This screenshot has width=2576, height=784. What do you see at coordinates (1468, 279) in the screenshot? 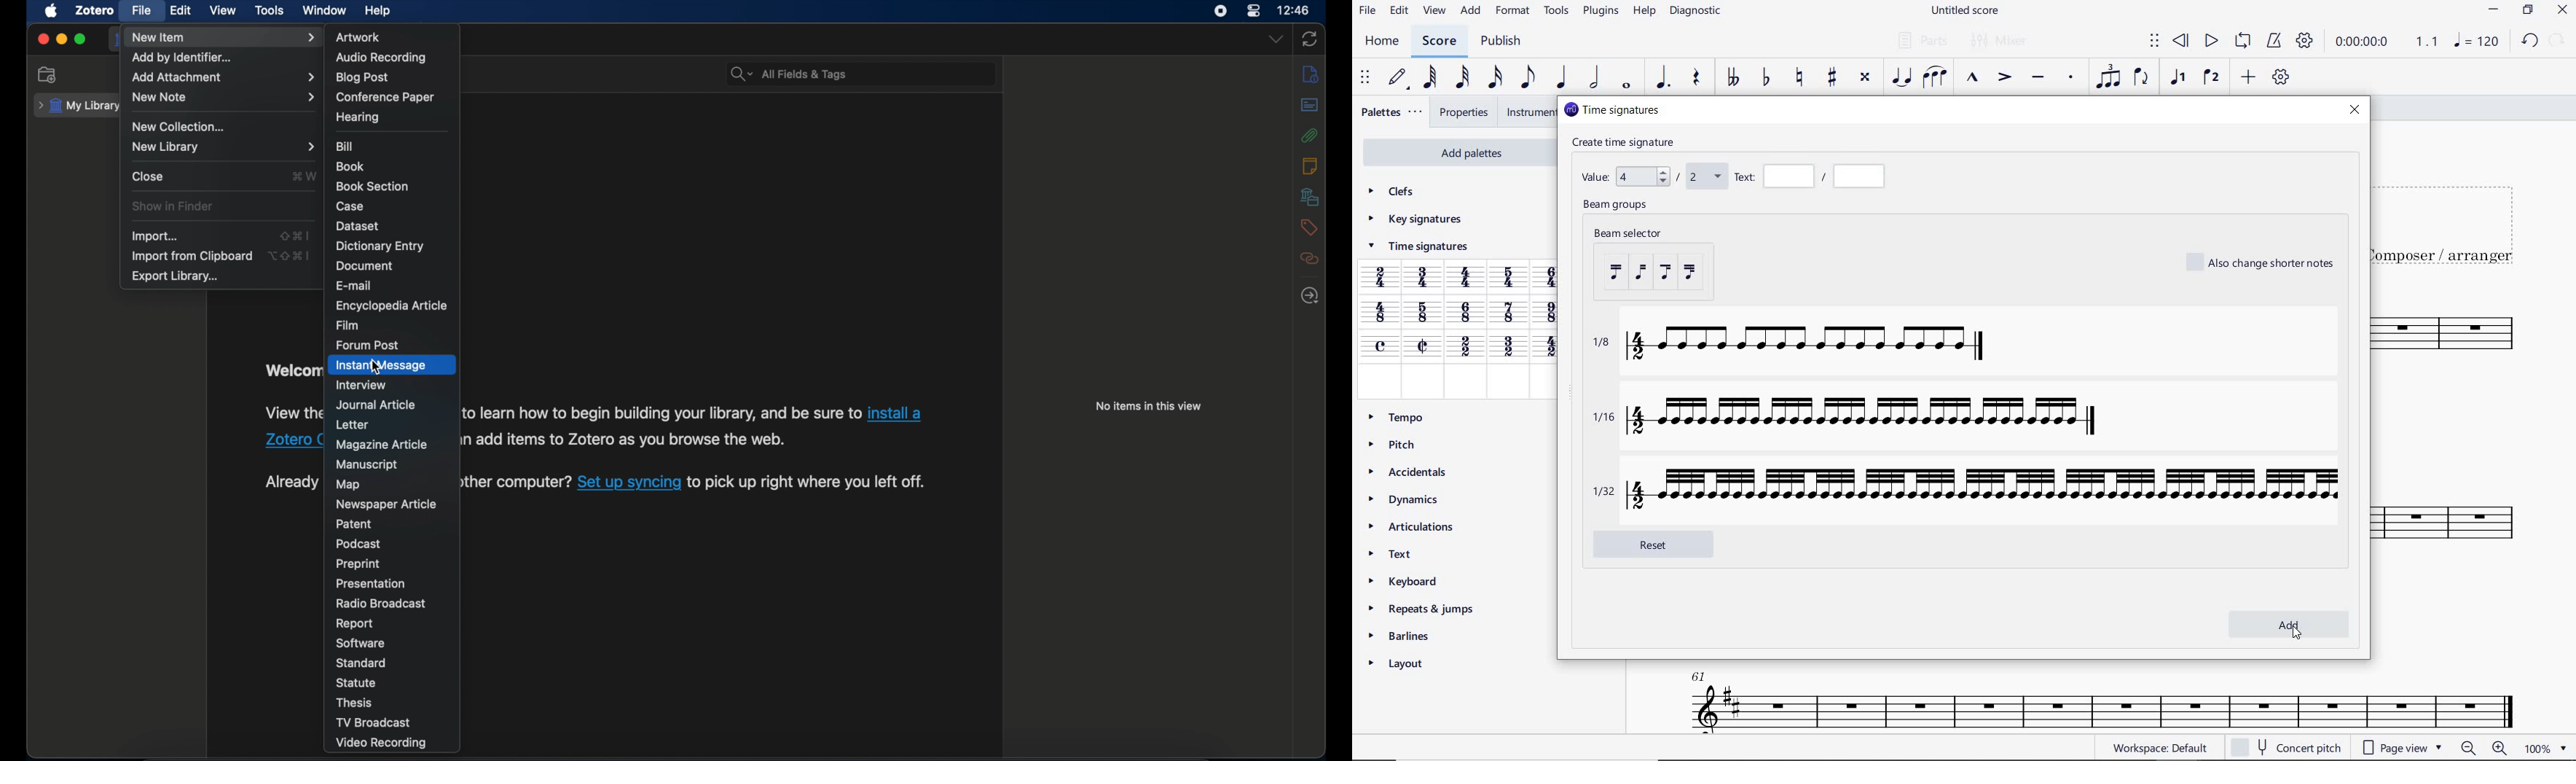
I see `4/4` at bounding box center [1468, 279].